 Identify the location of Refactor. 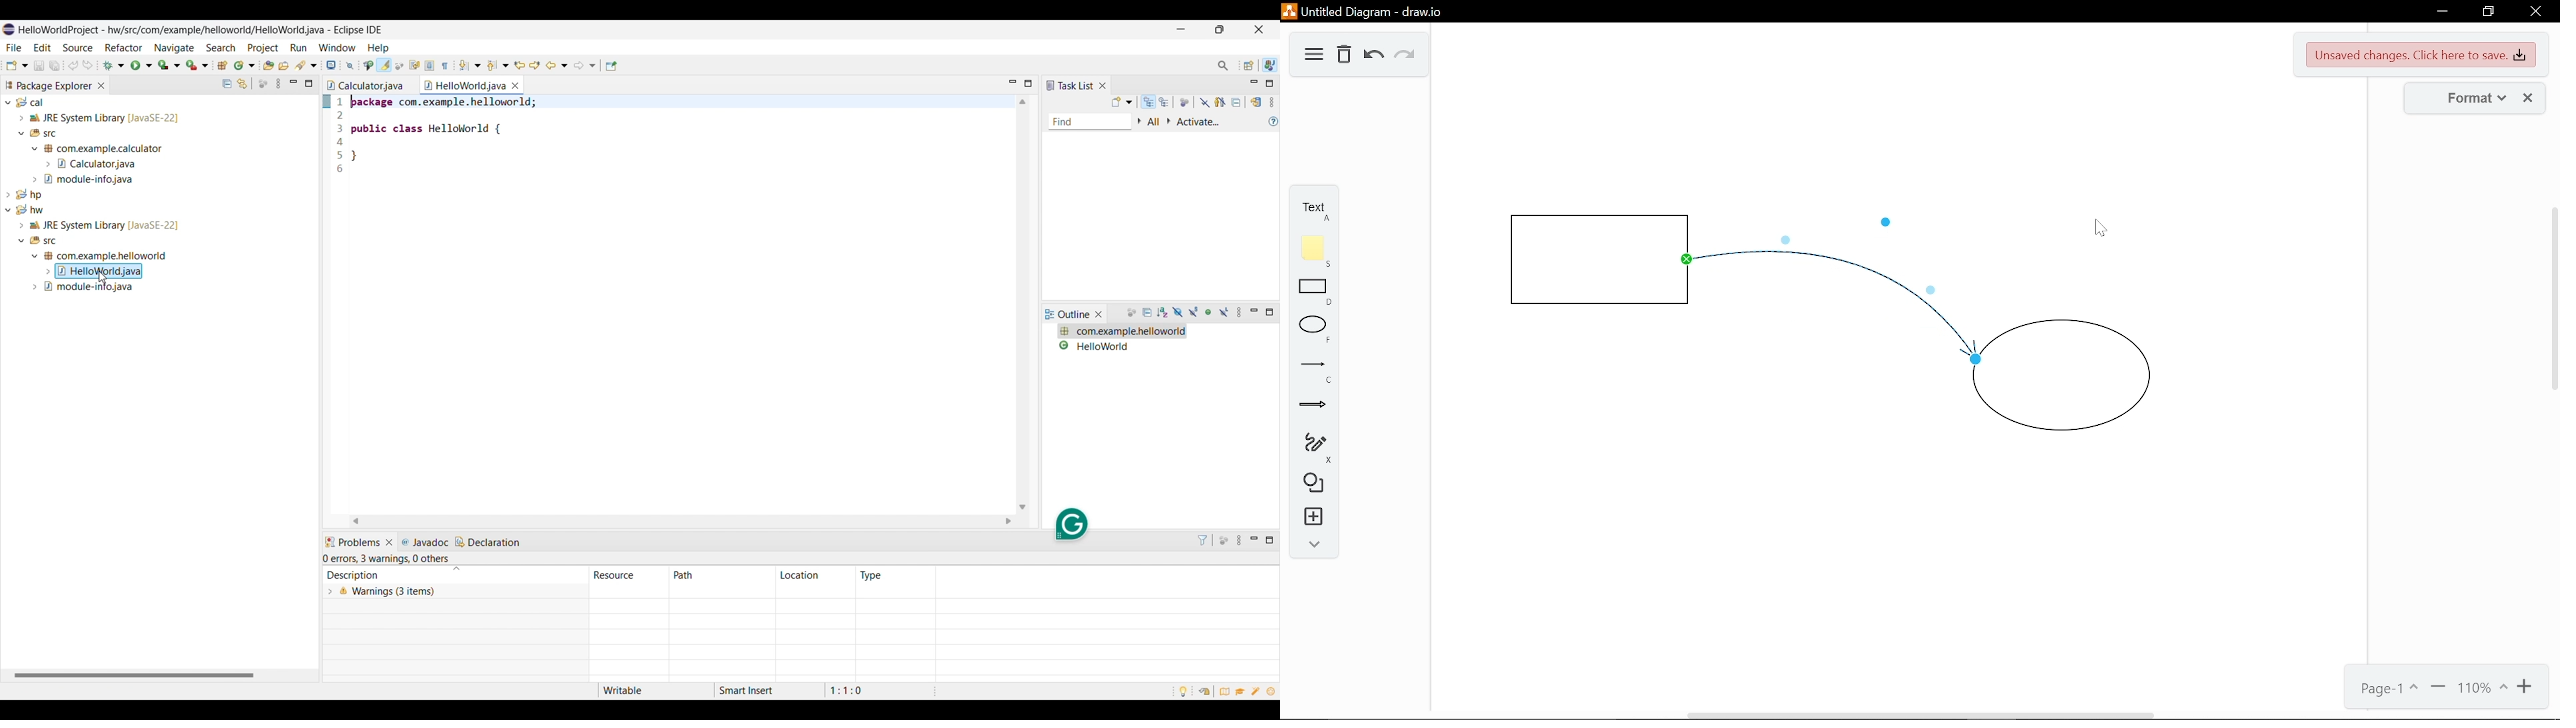
(123, 47).